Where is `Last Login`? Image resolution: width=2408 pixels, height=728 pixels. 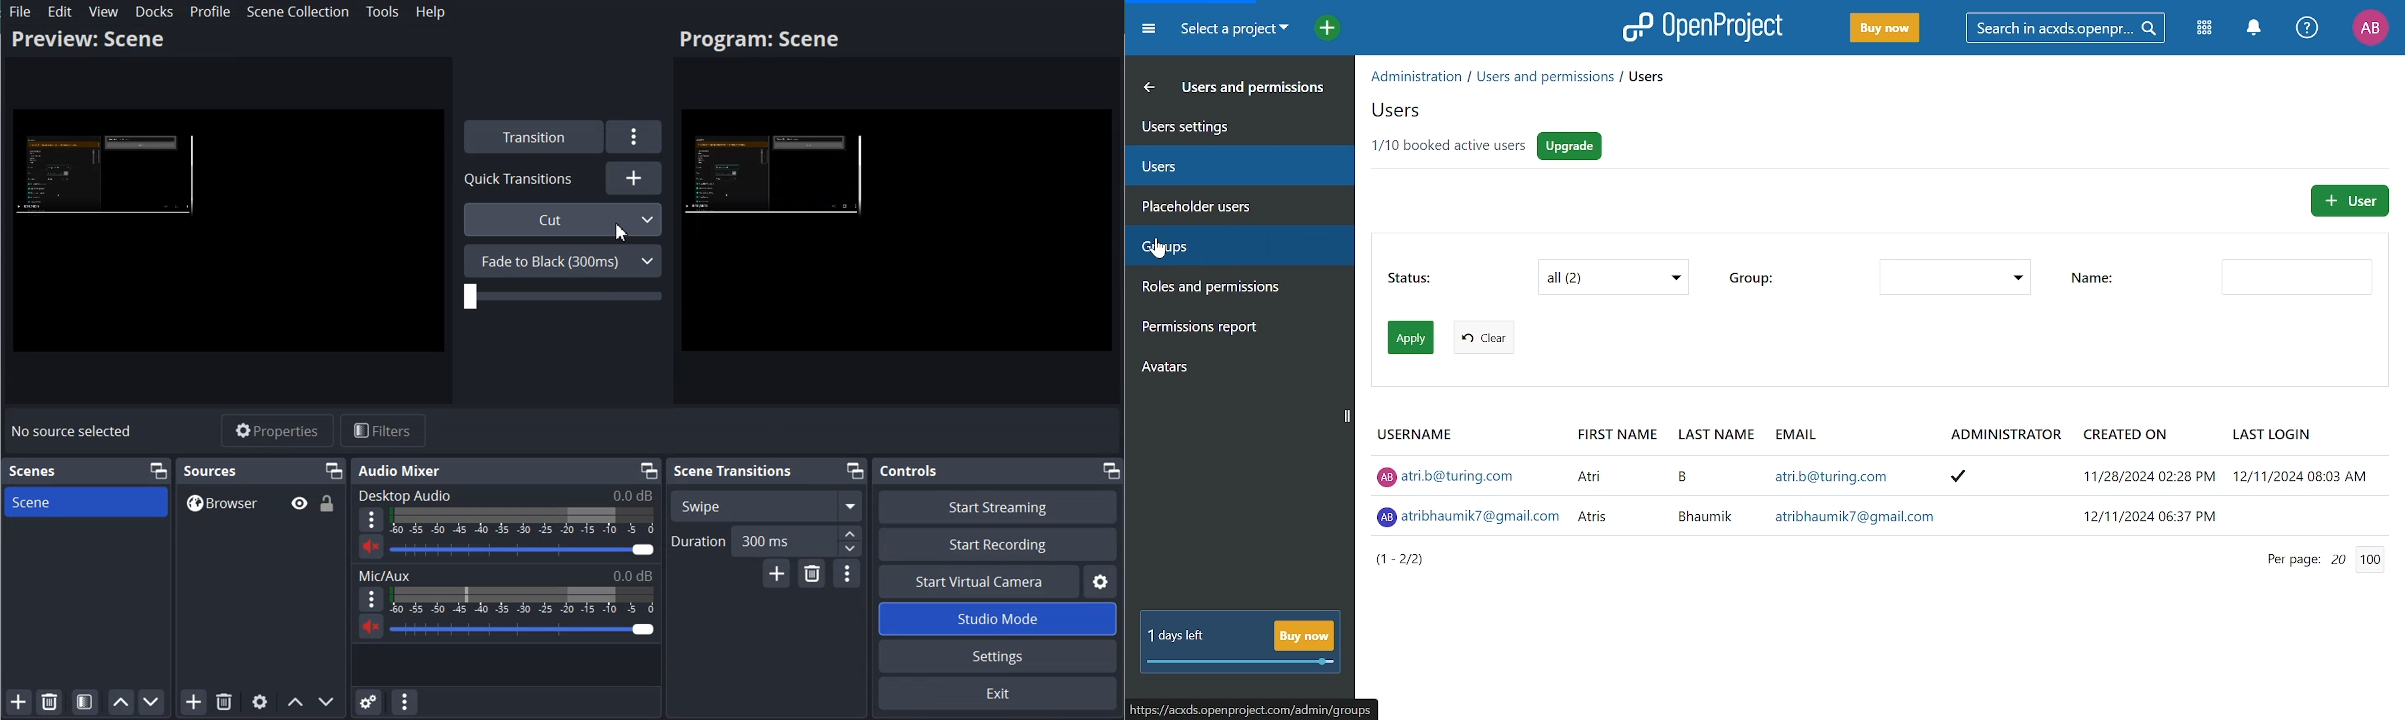
Last Login is located at coordinates (2272, 436).